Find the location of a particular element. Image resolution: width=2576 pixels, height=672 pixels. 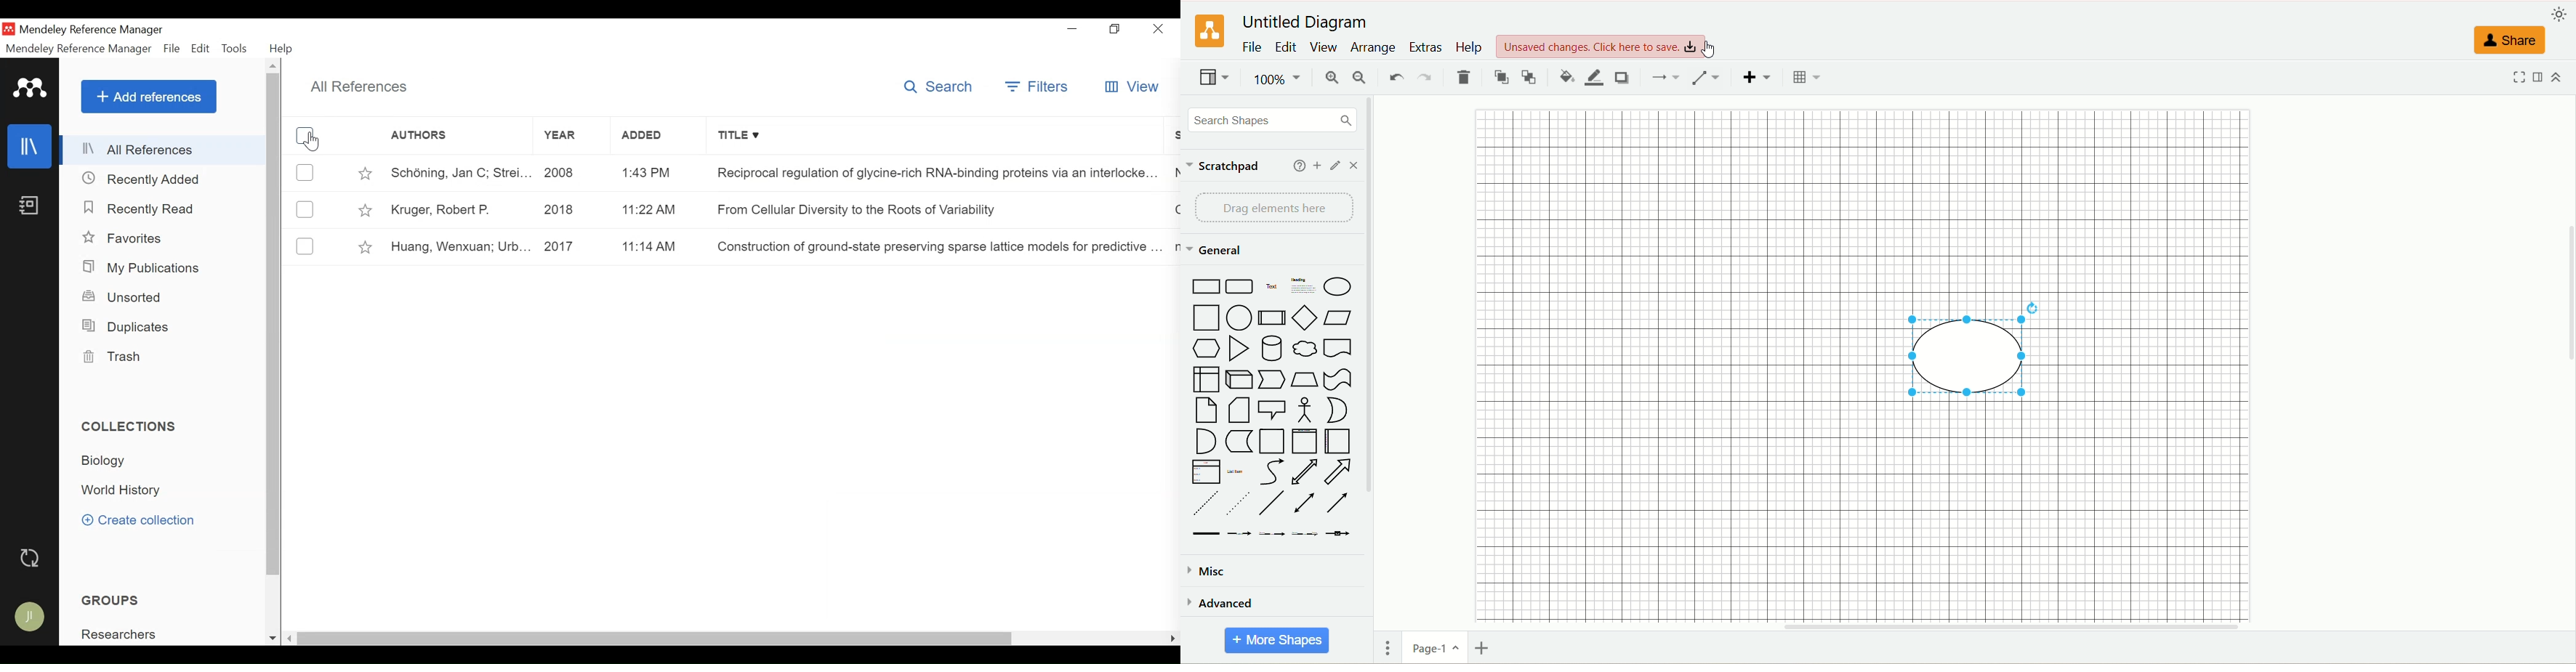

step is located at coordinates (1271, 378).